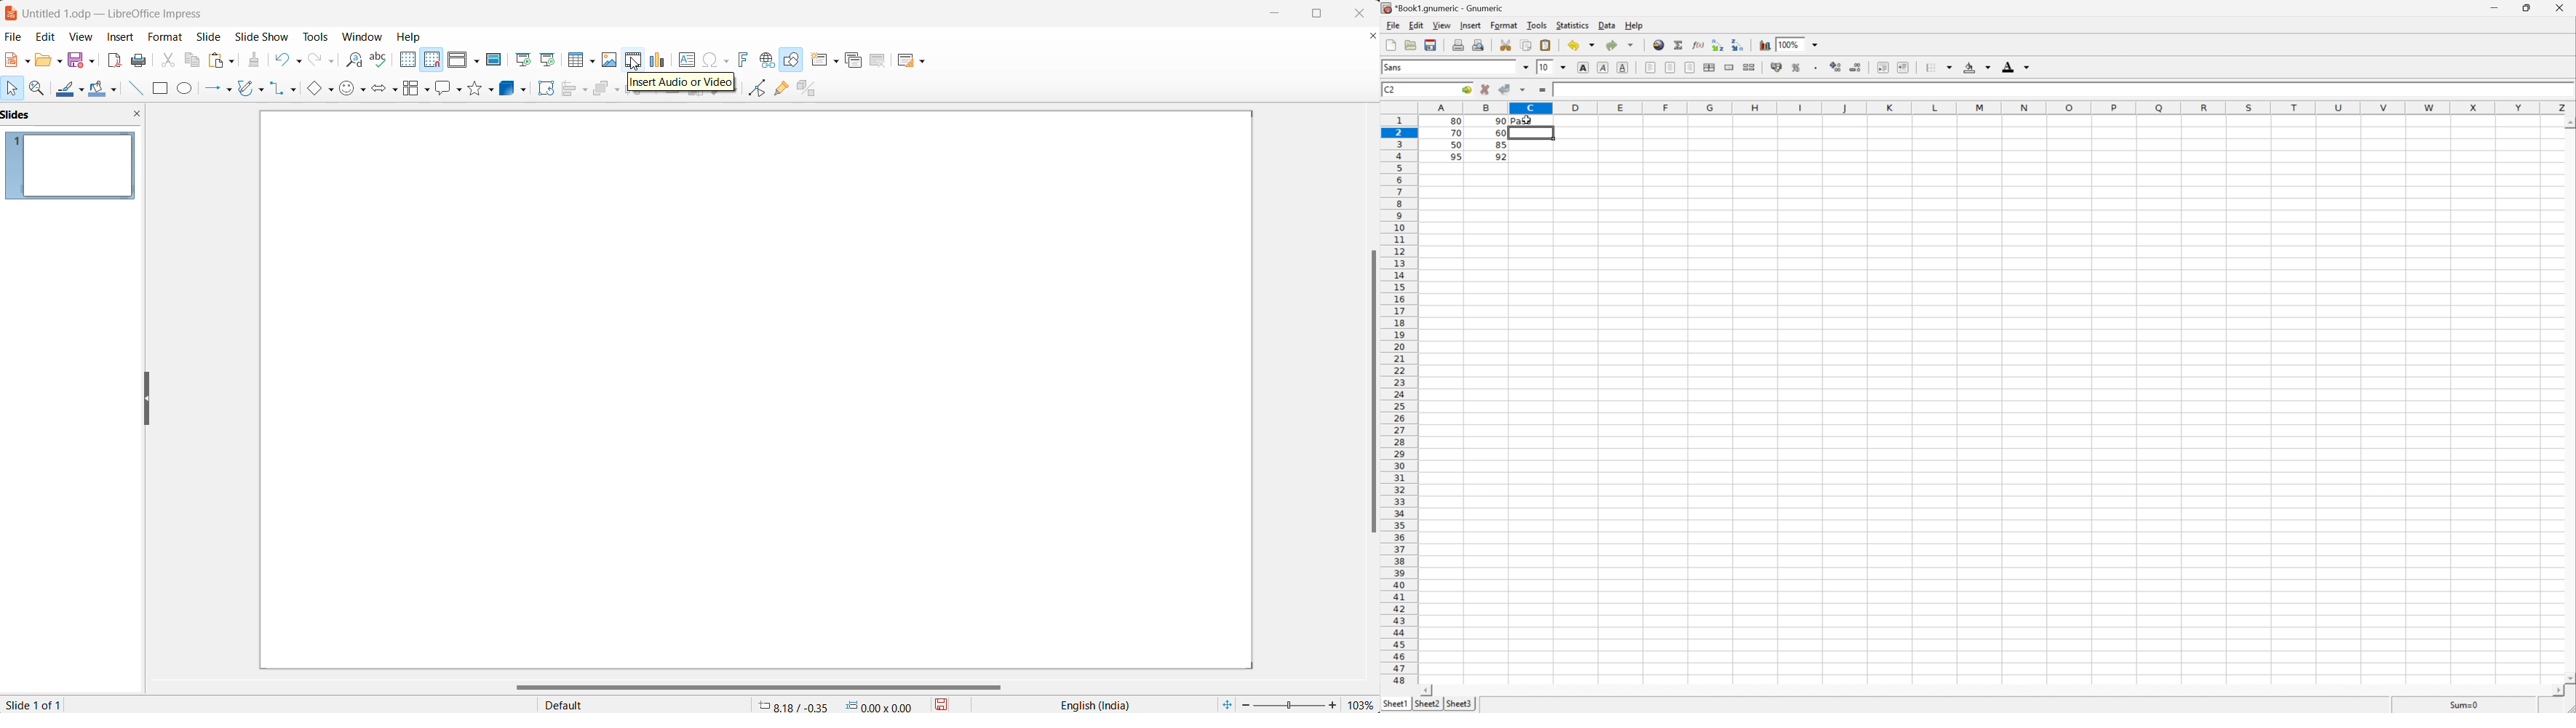  I want to click on Cancel changes, so click(1485, 90).